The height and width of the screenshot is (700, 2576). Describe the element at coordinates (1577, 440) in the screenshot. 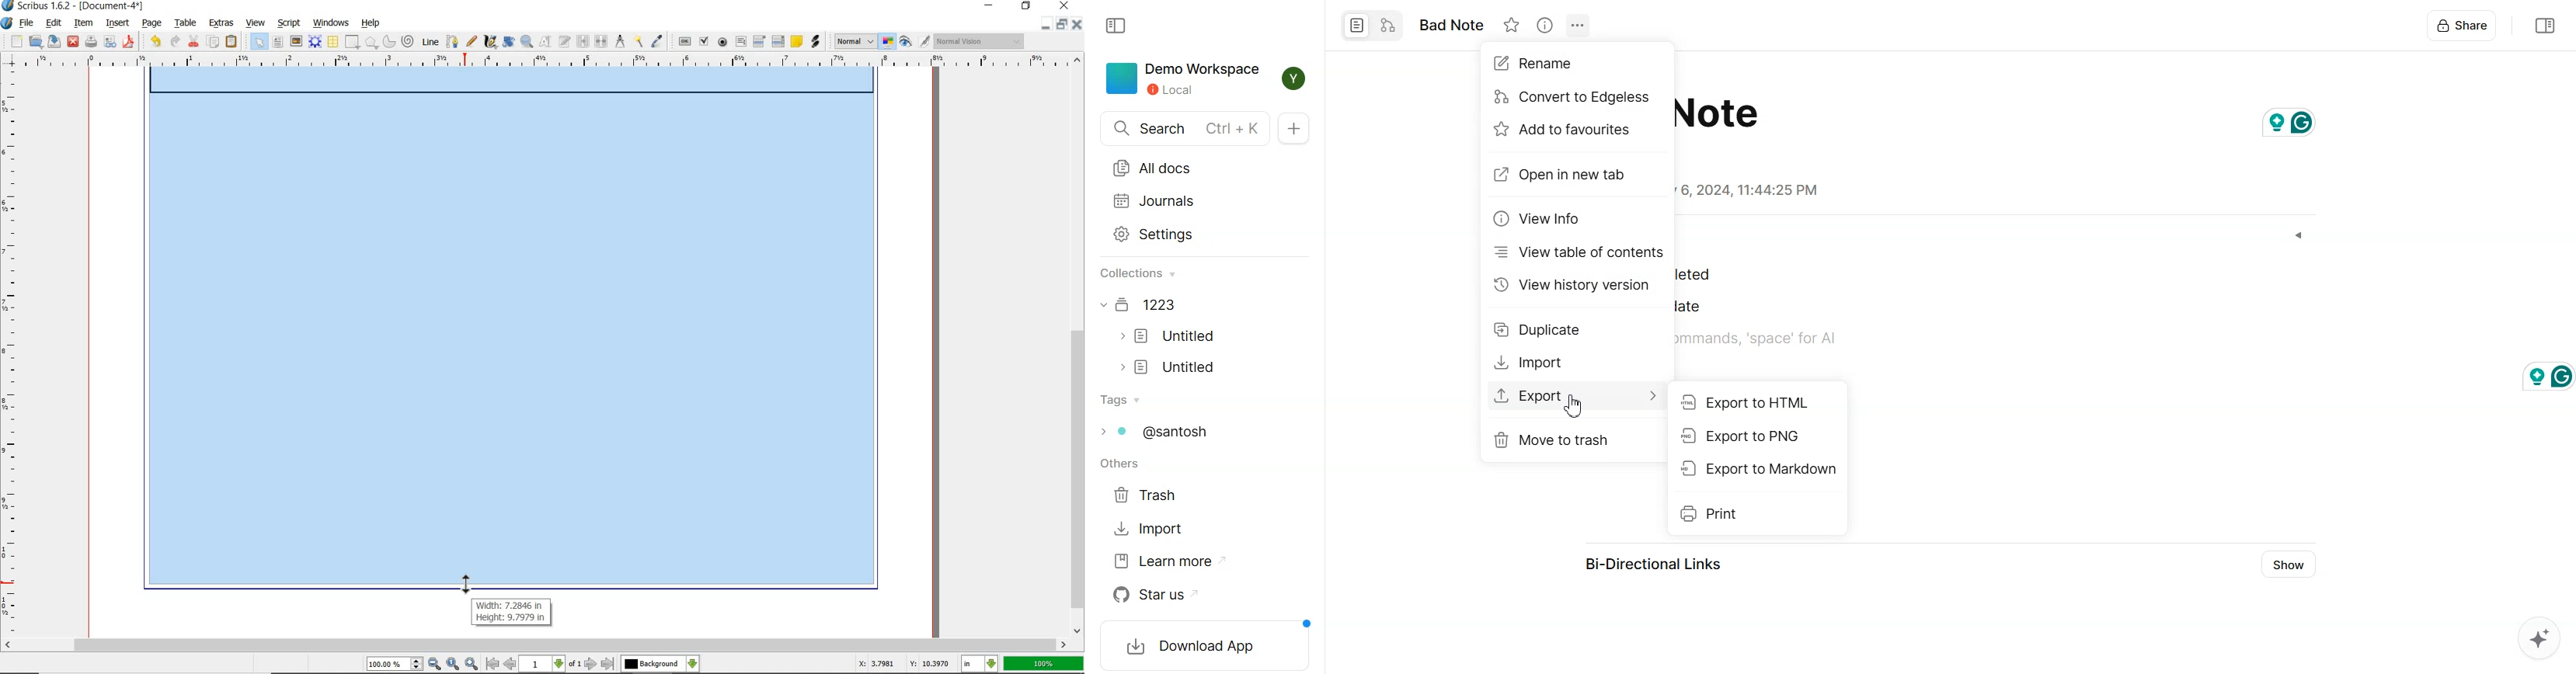

I see `Move to trash` at that location.